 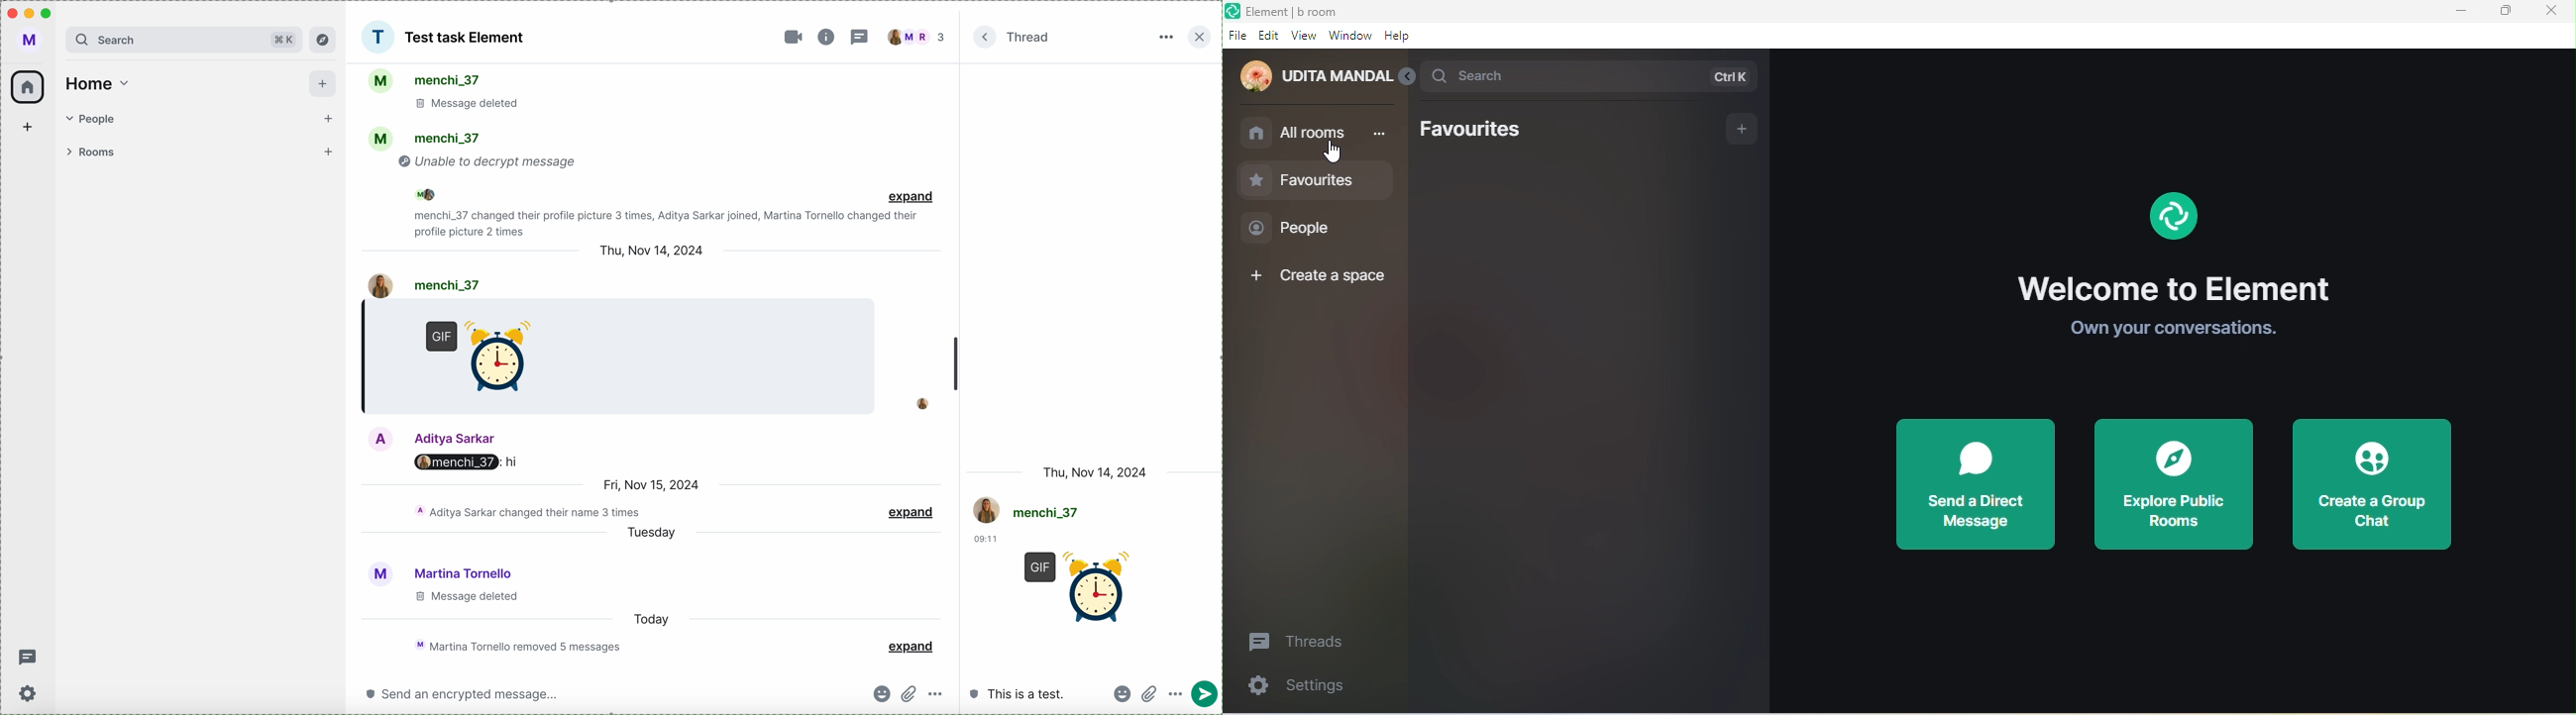 What do you see at coordinates (1198, 37) in the screenshot?
I see `close side bar` at bounding box center [1198, 37].